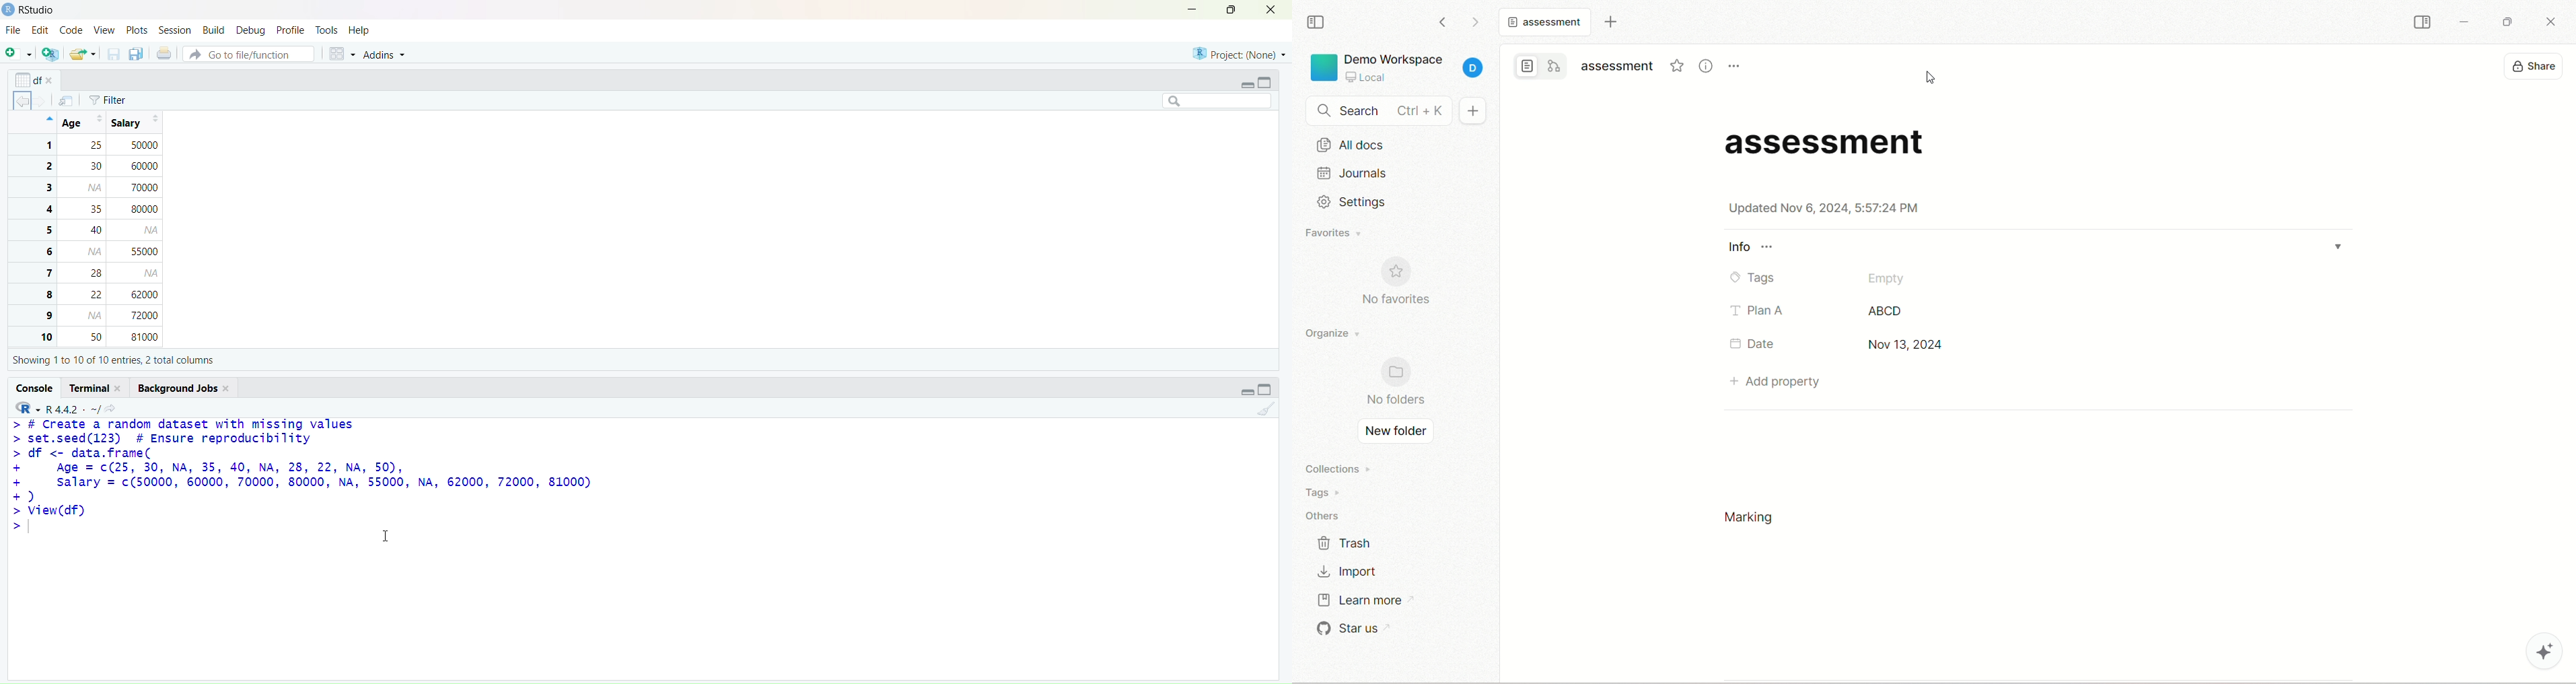 Image resolution: width=2576 pixels, height=700 pixels. I want to click on build, so click(213, 30).